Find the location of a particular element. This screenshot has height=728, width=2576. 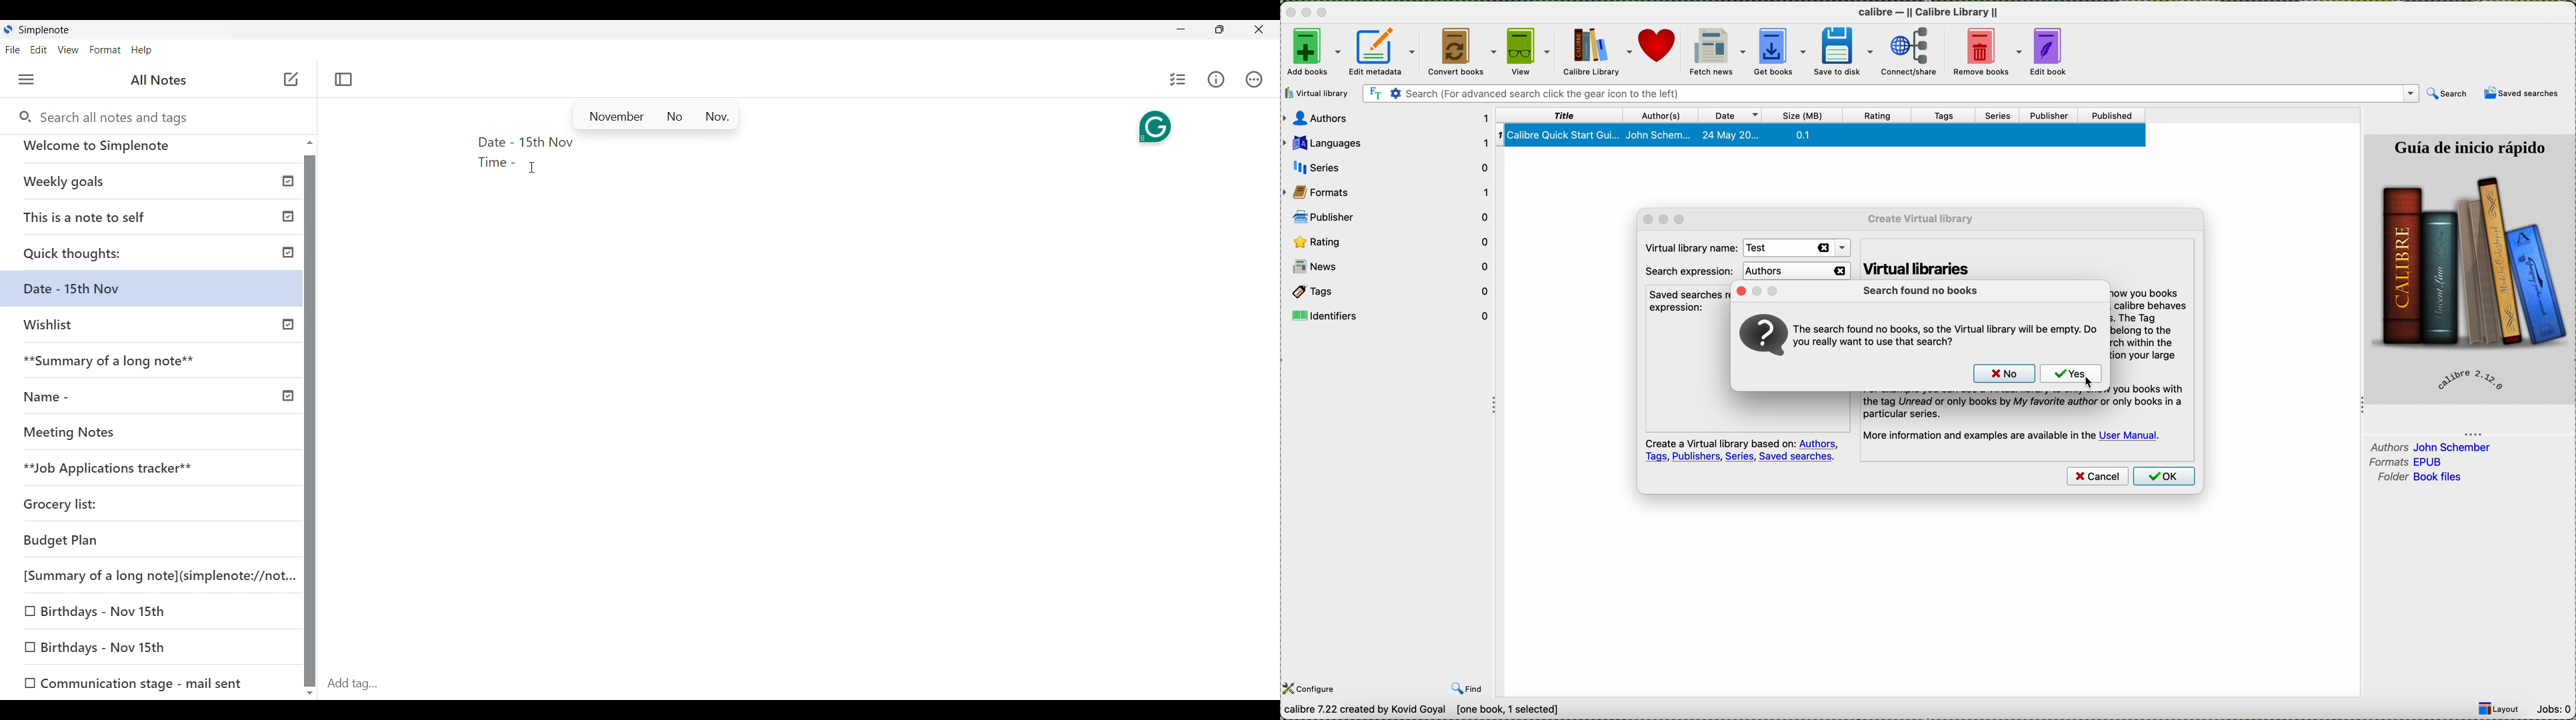

Note text changed is located at coordinates (157, 294).